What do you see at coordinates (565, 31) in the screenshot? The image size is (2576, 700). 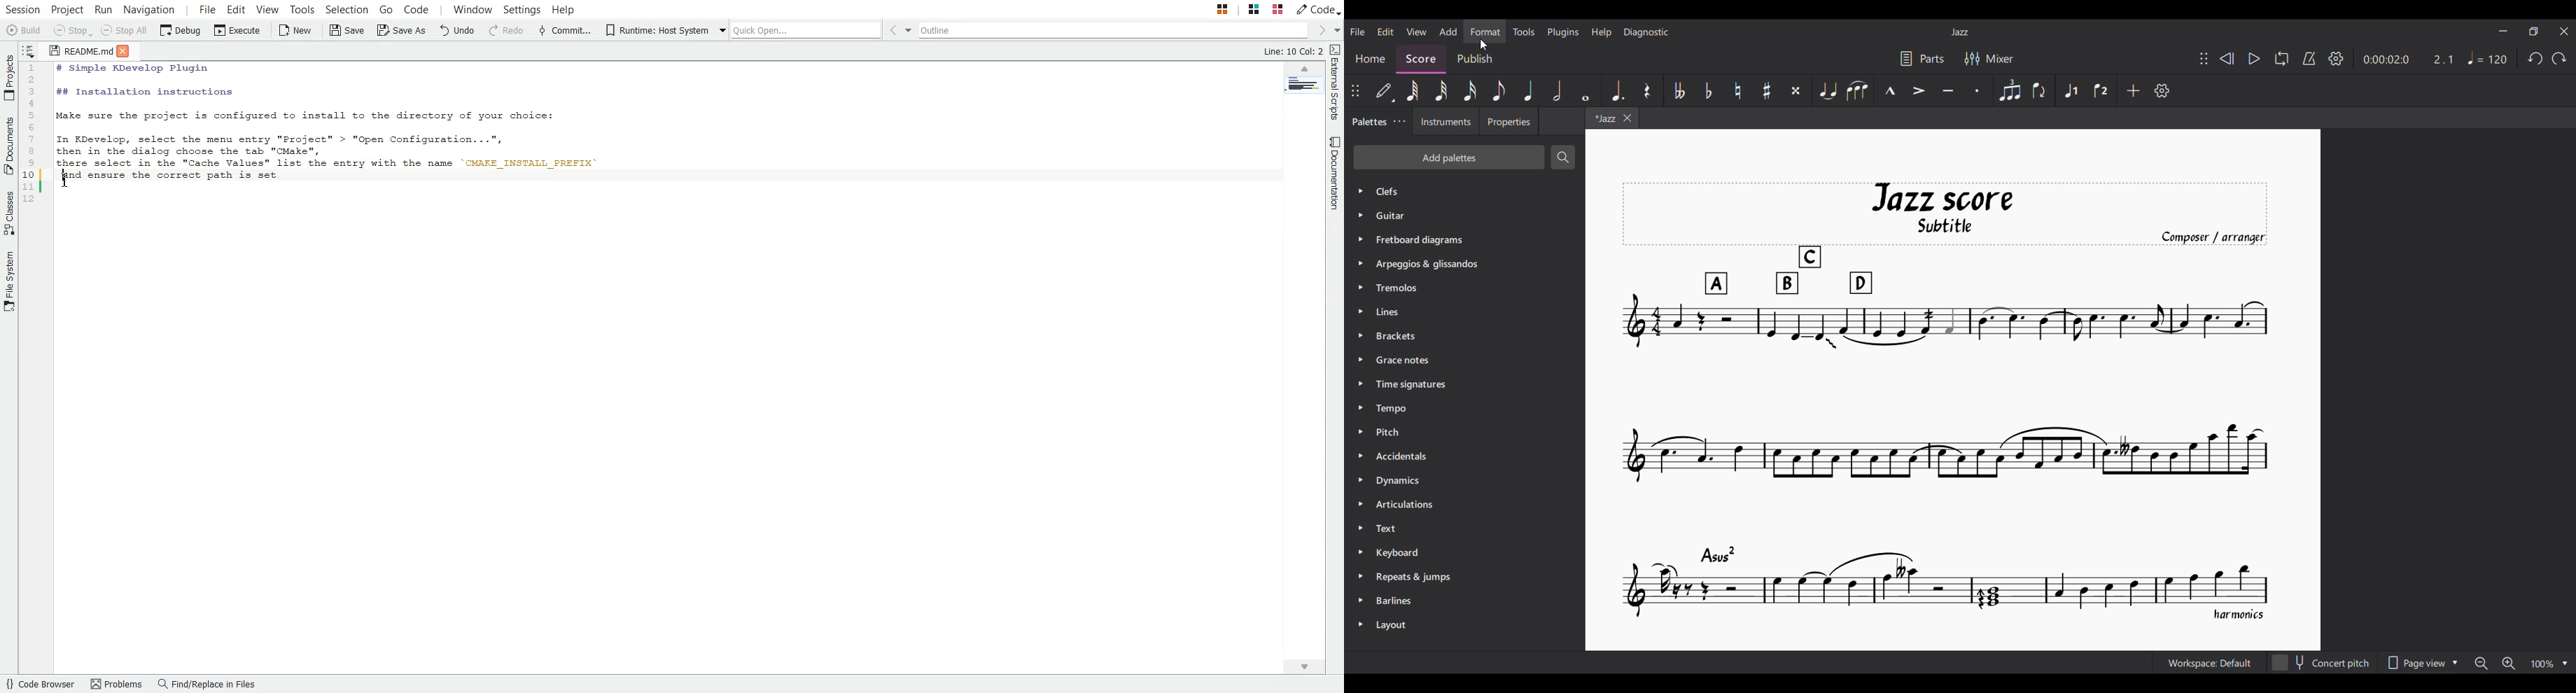 I see `Commit` at bounding box center [565, 31].